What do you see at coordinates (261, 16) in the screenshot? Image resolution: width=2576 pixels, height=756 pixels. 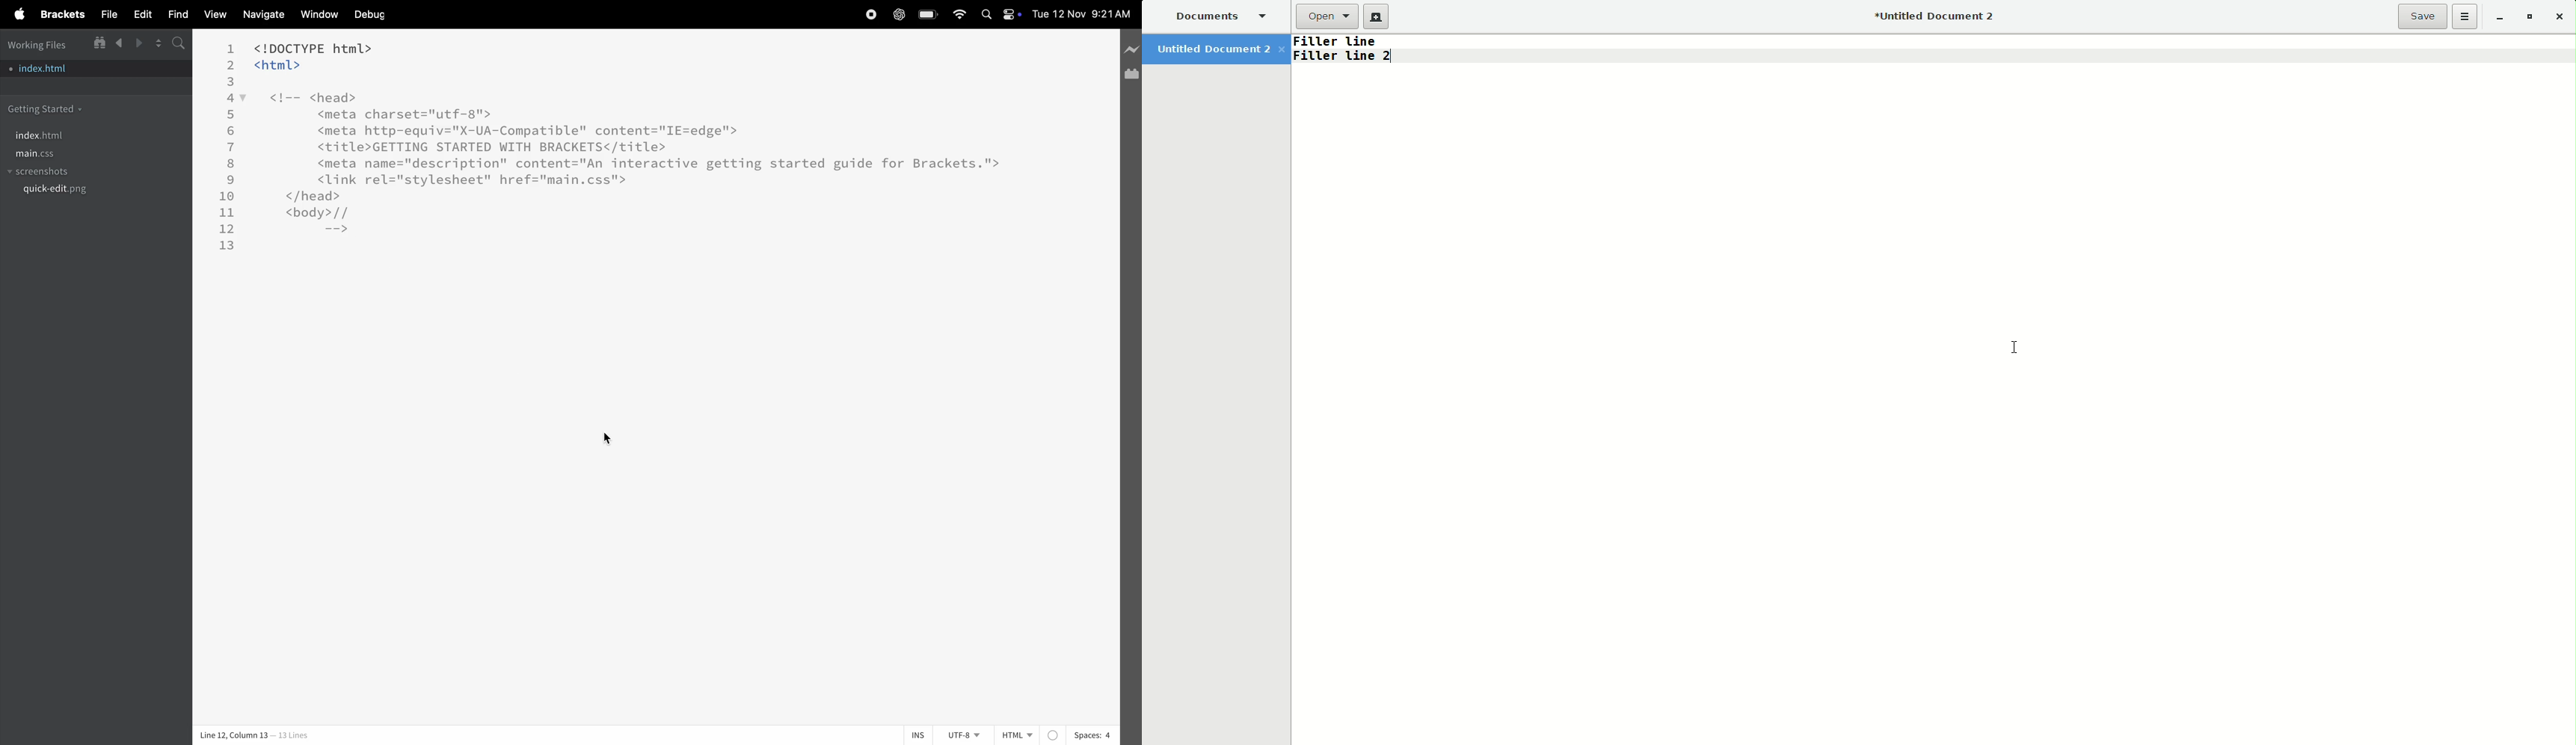 I see `navigate` at bounding box center [261, 16].